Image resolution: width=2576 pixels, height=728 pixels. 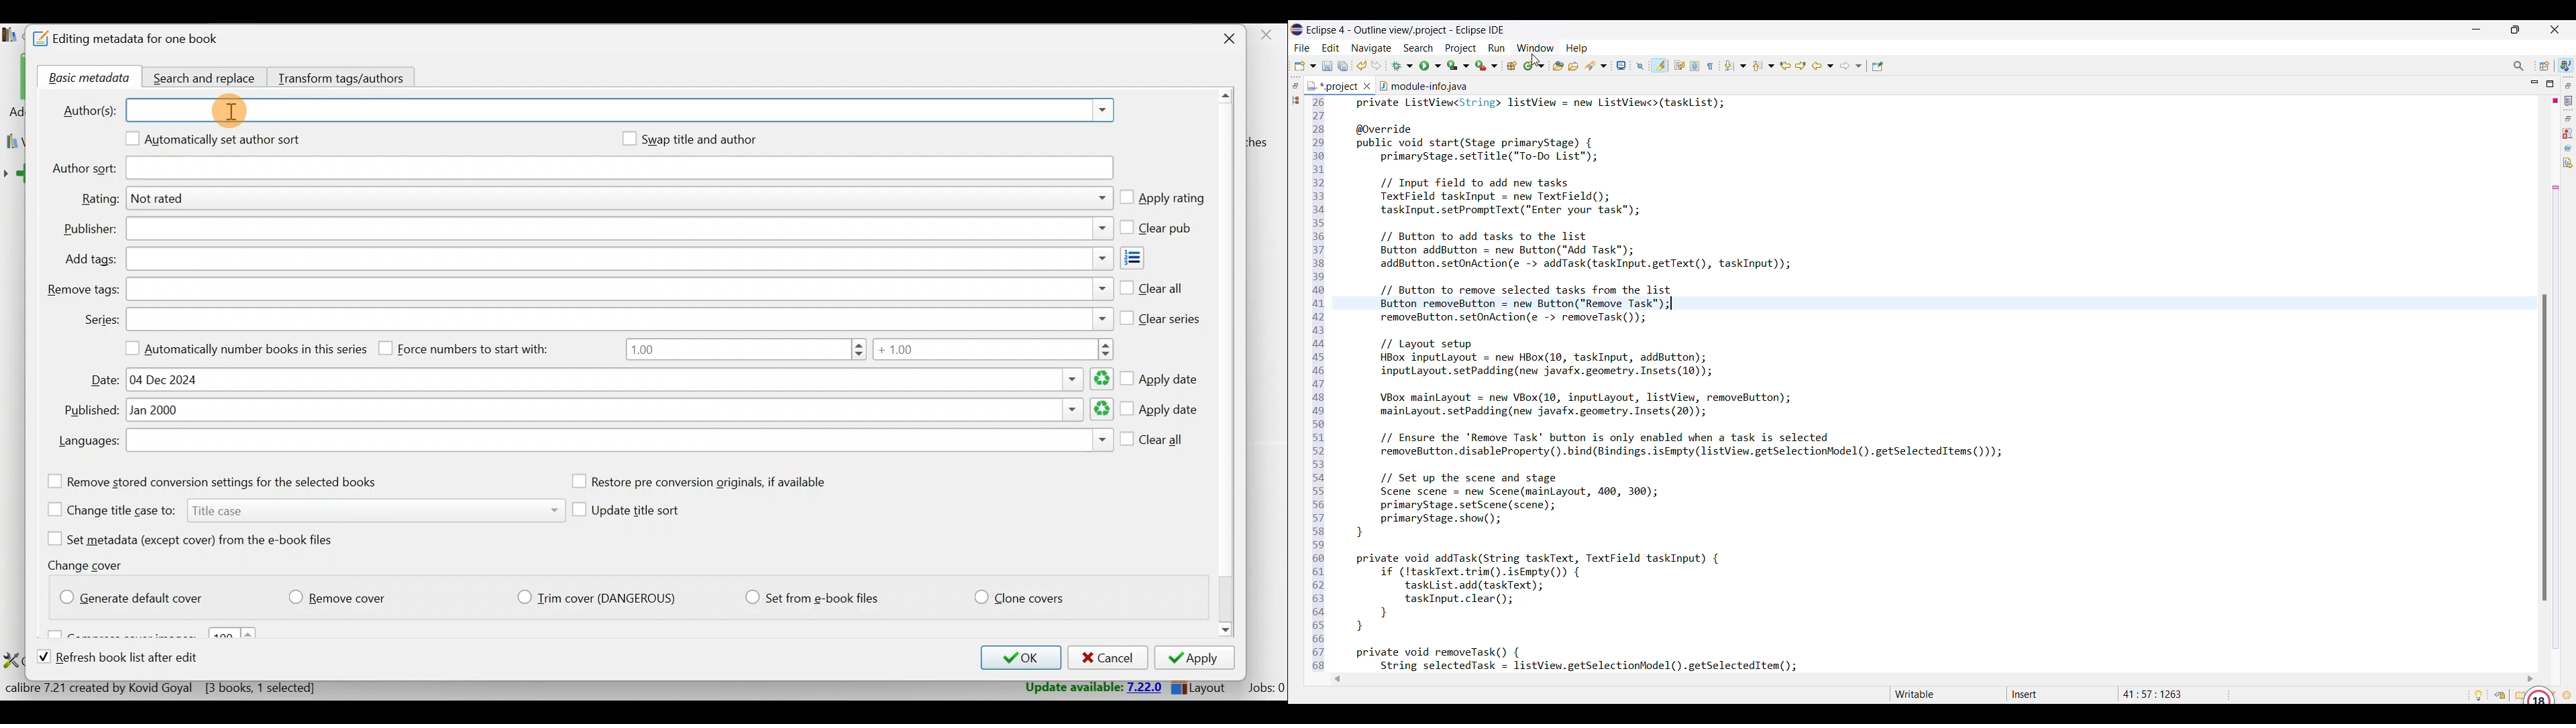 I want to click on Close, so click(x=1222, y=40).